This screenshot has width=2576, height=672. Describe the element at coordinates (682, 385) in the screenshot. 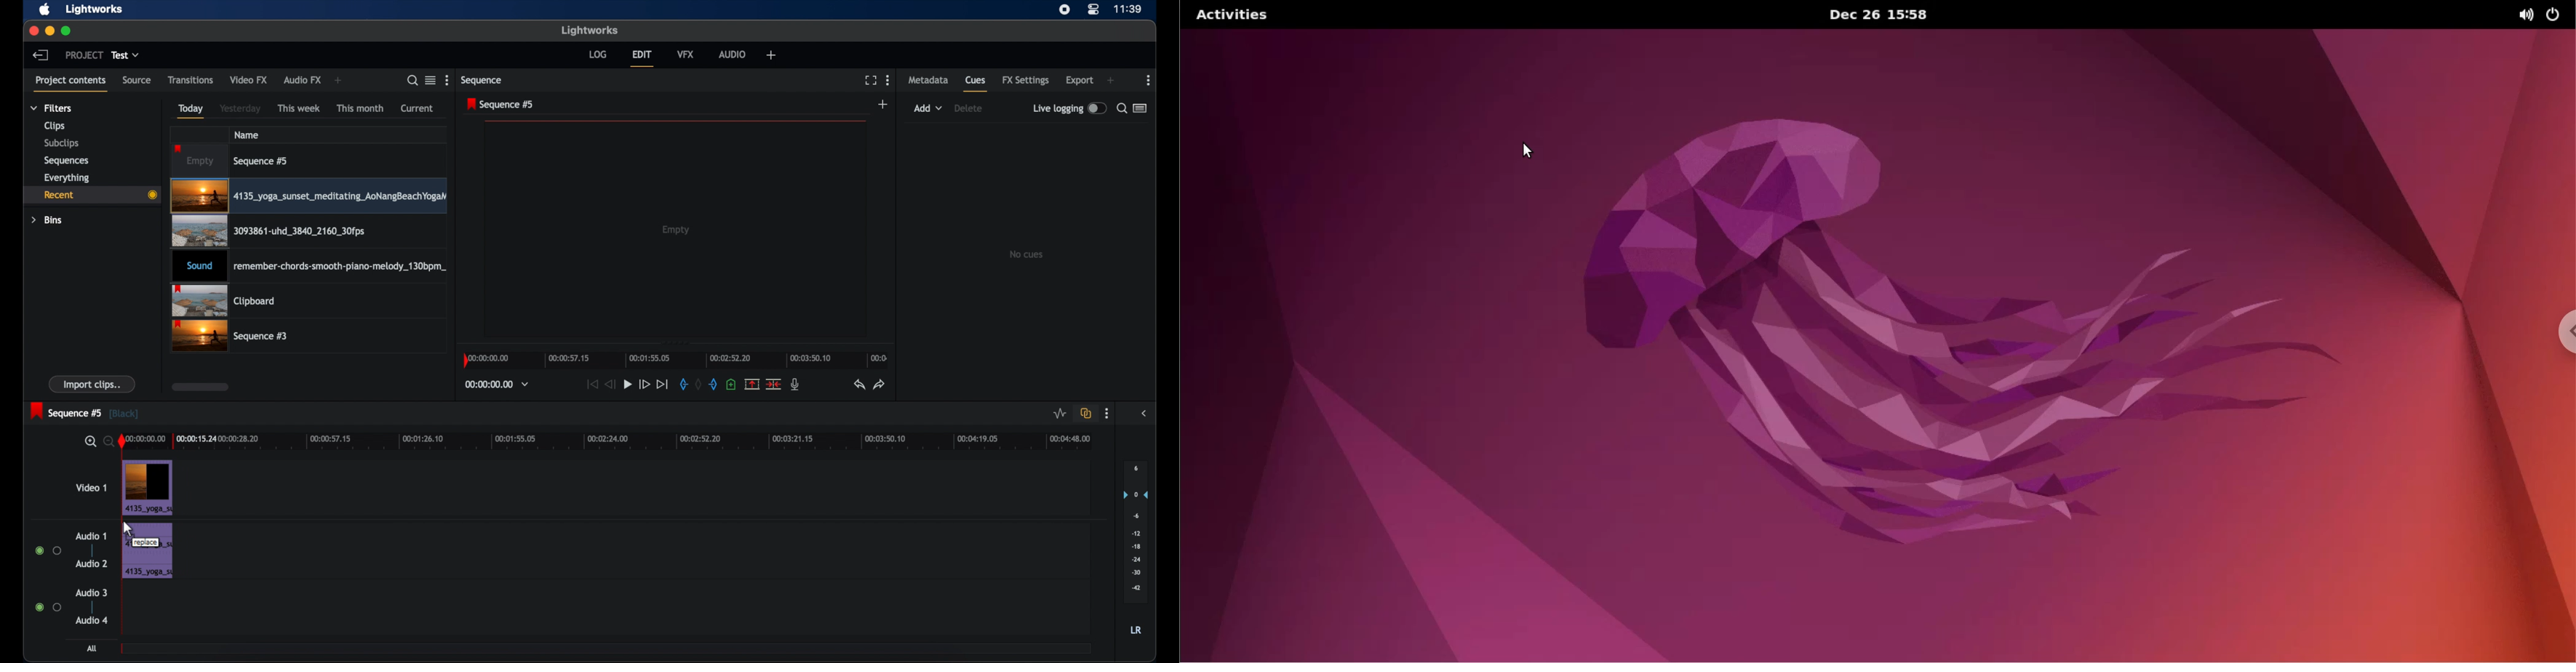

I see `in mark` at that location.